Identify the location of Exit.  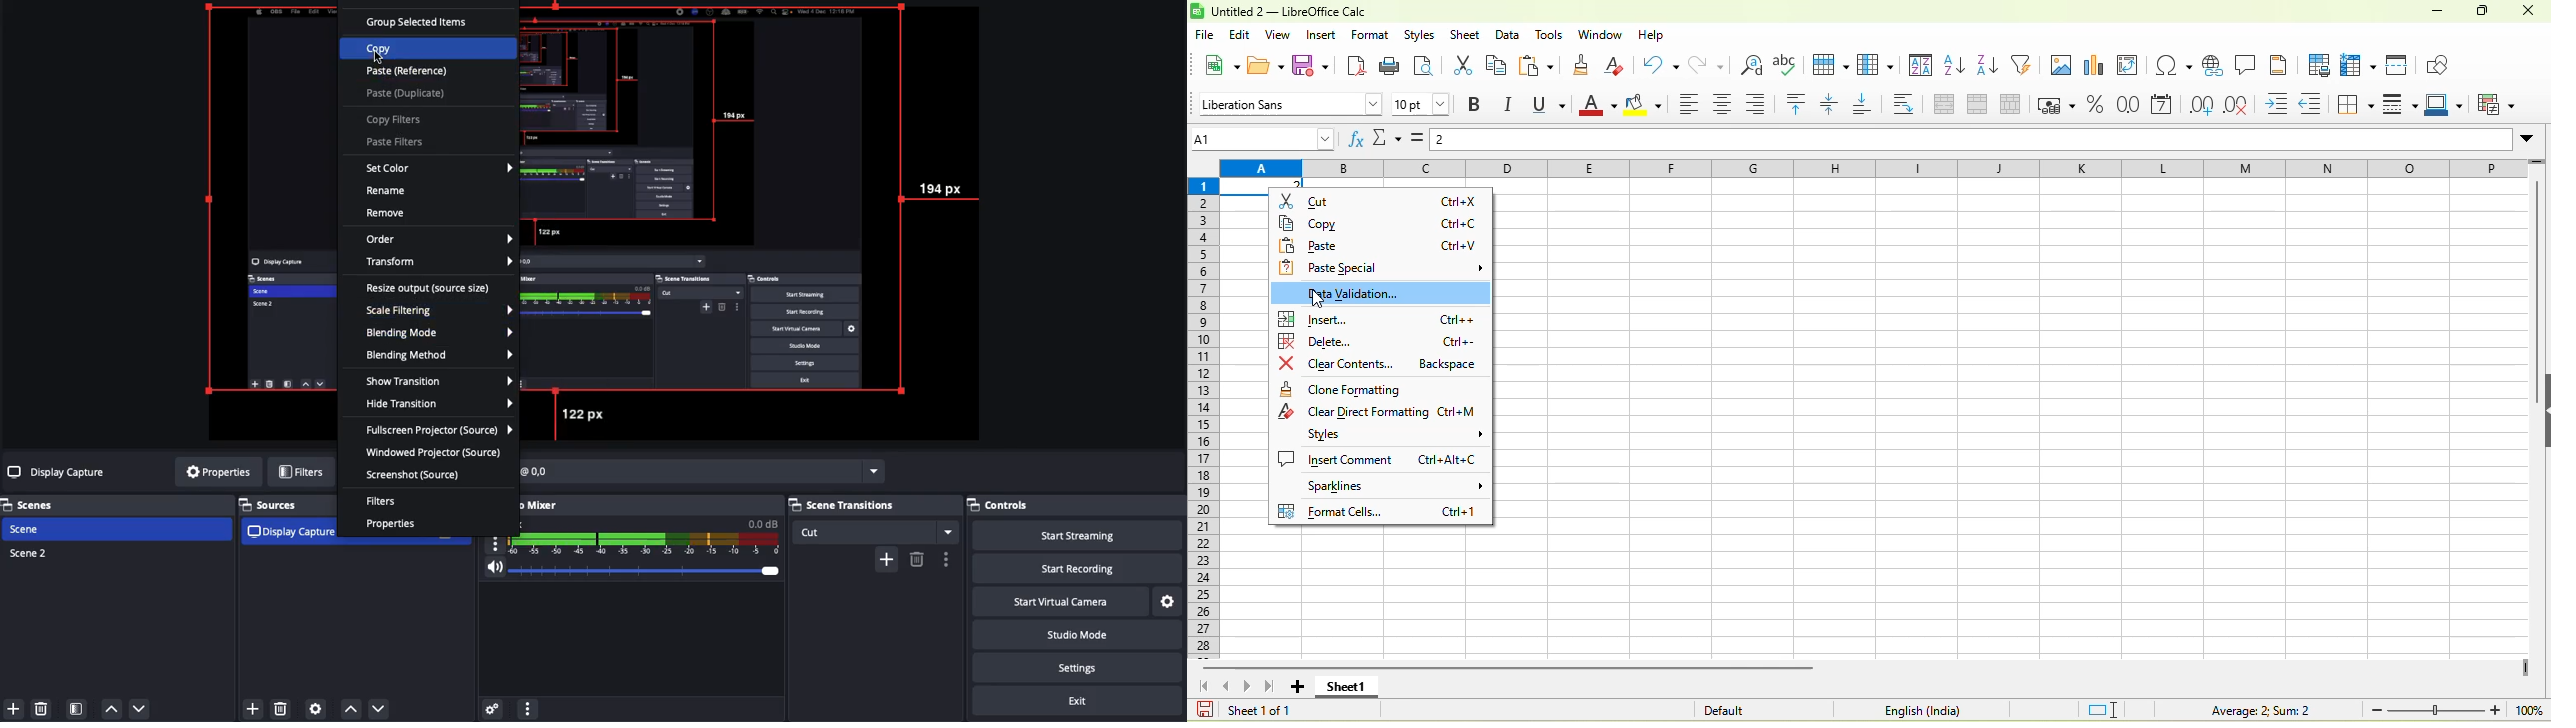
(1079, 699).